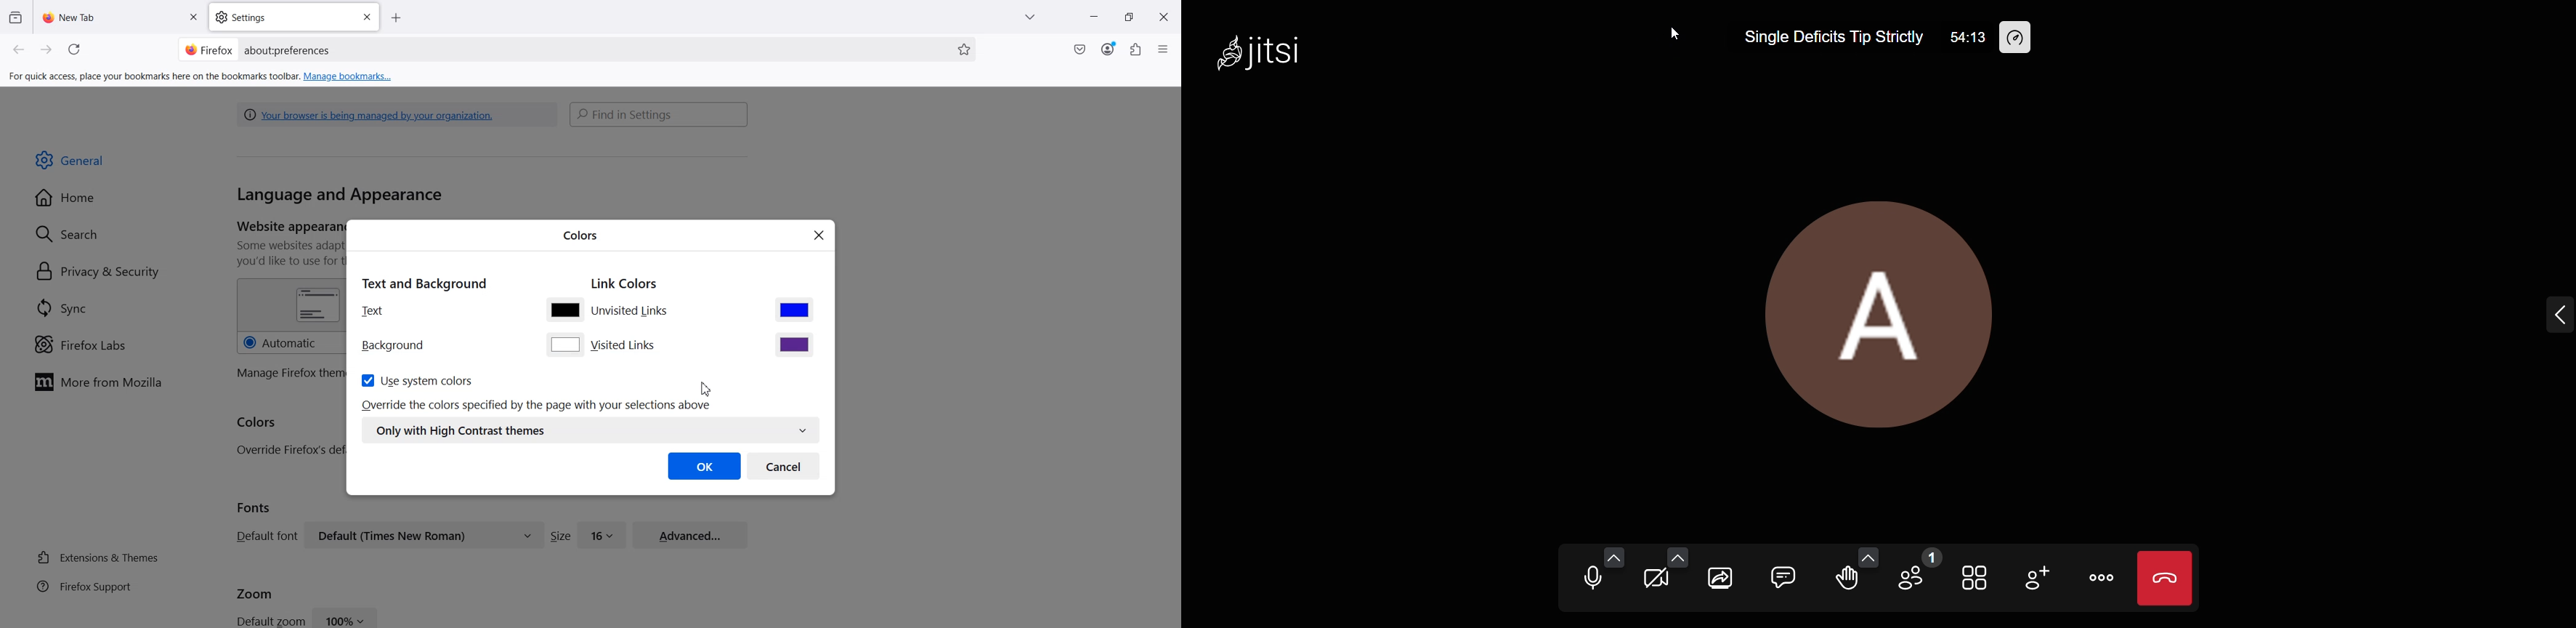  I want to click on Extensions, so click(1137, 49).